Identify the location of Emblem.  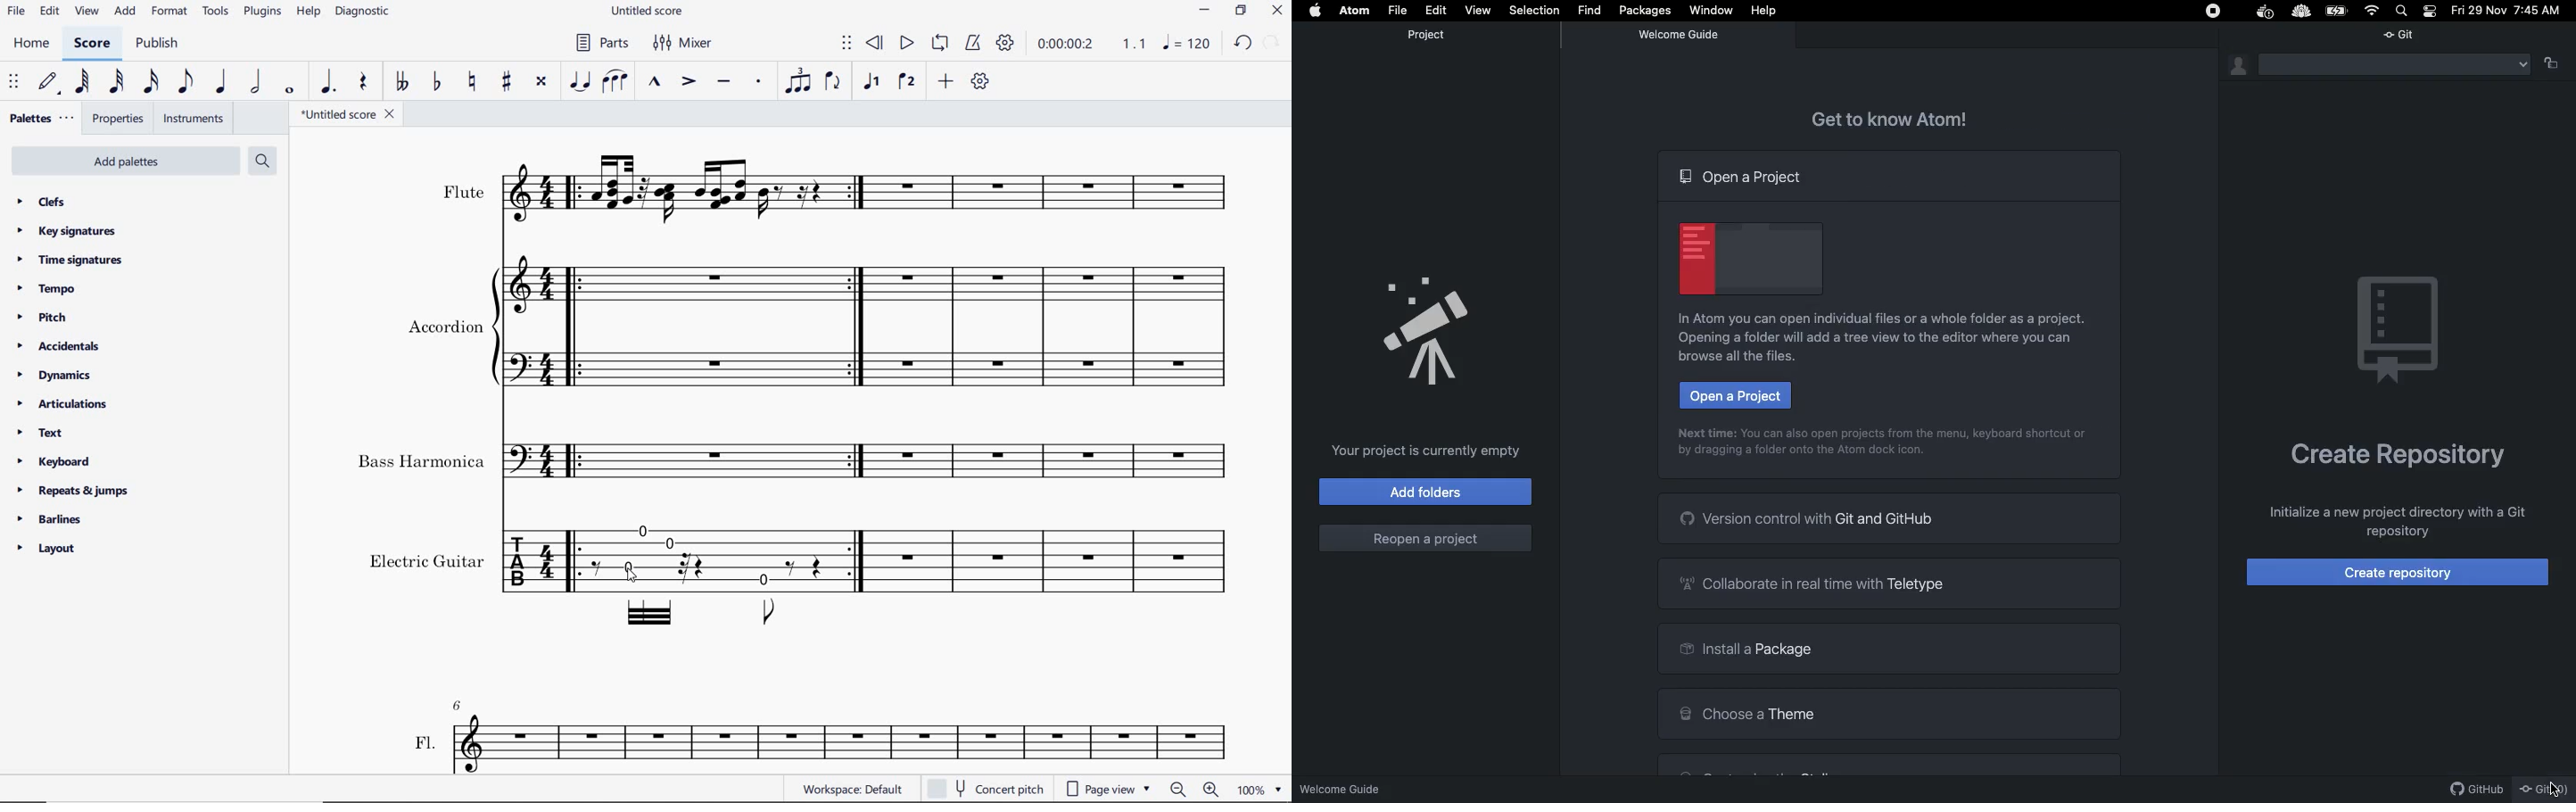
(1749, 255).